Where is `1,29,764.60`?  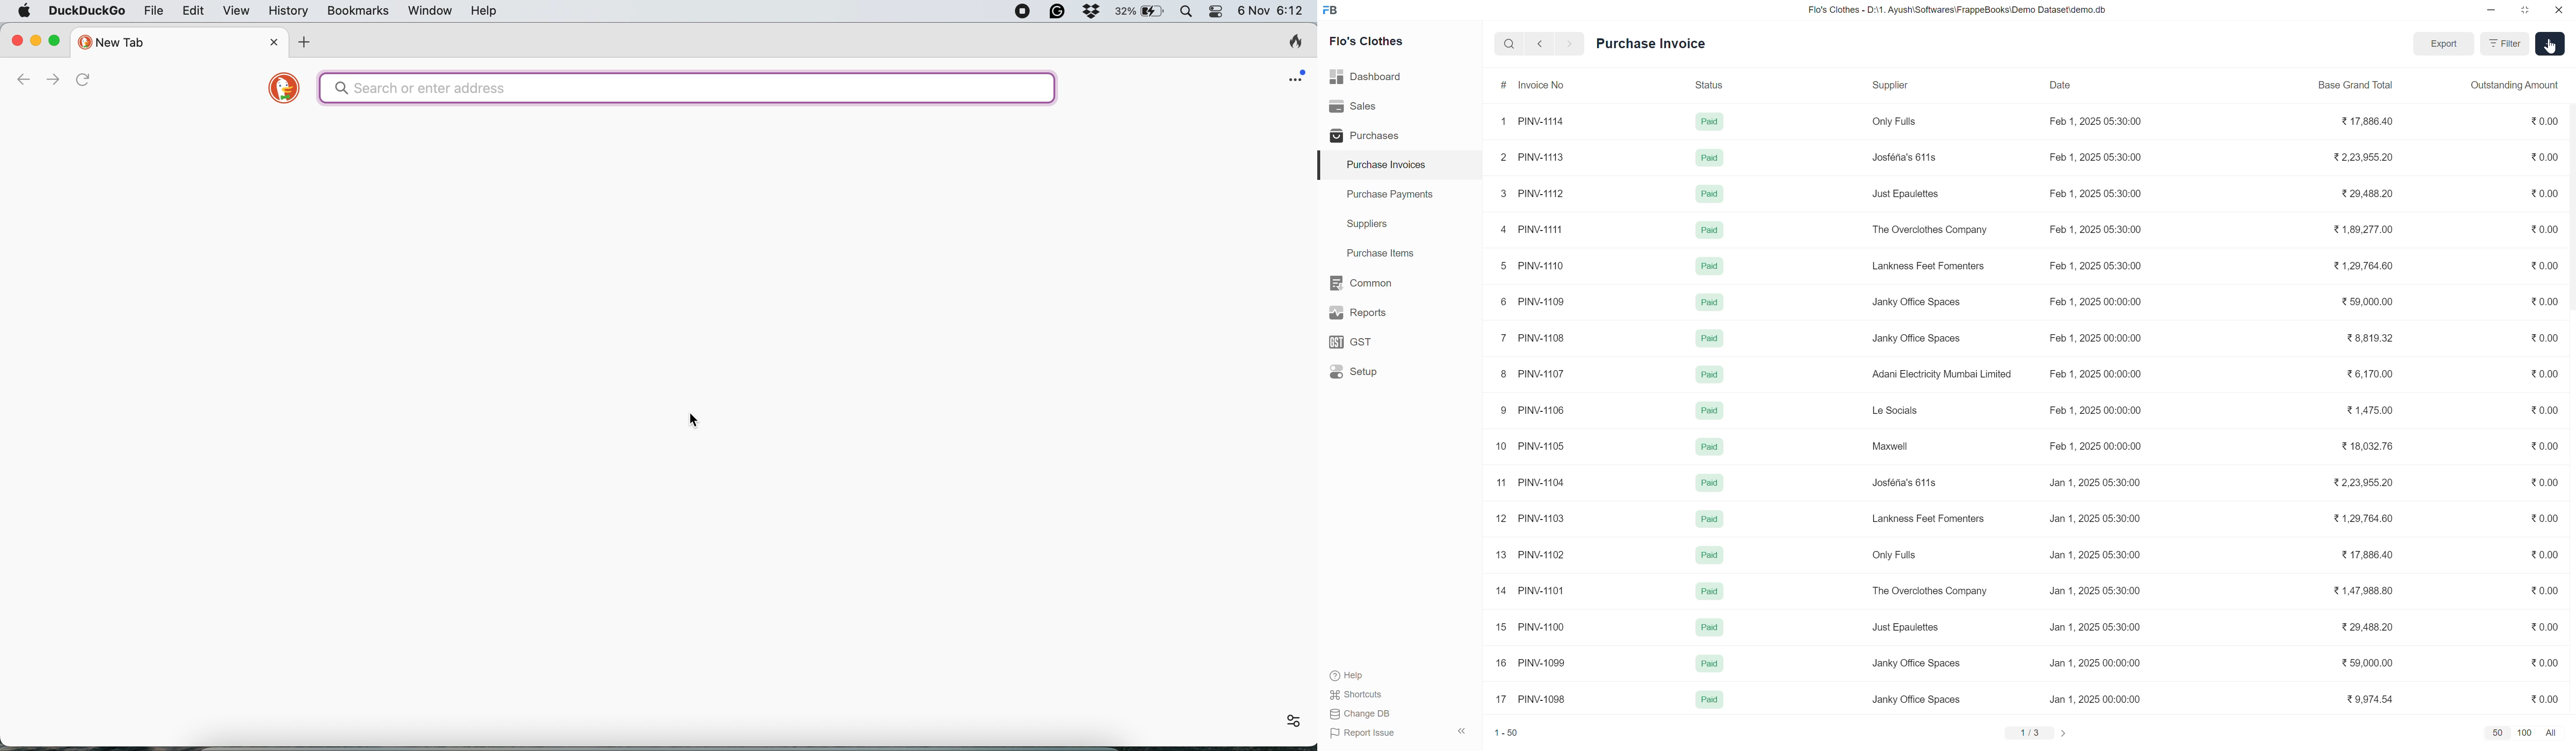 1,29,764.60 is located at coordinates (2363, 518).